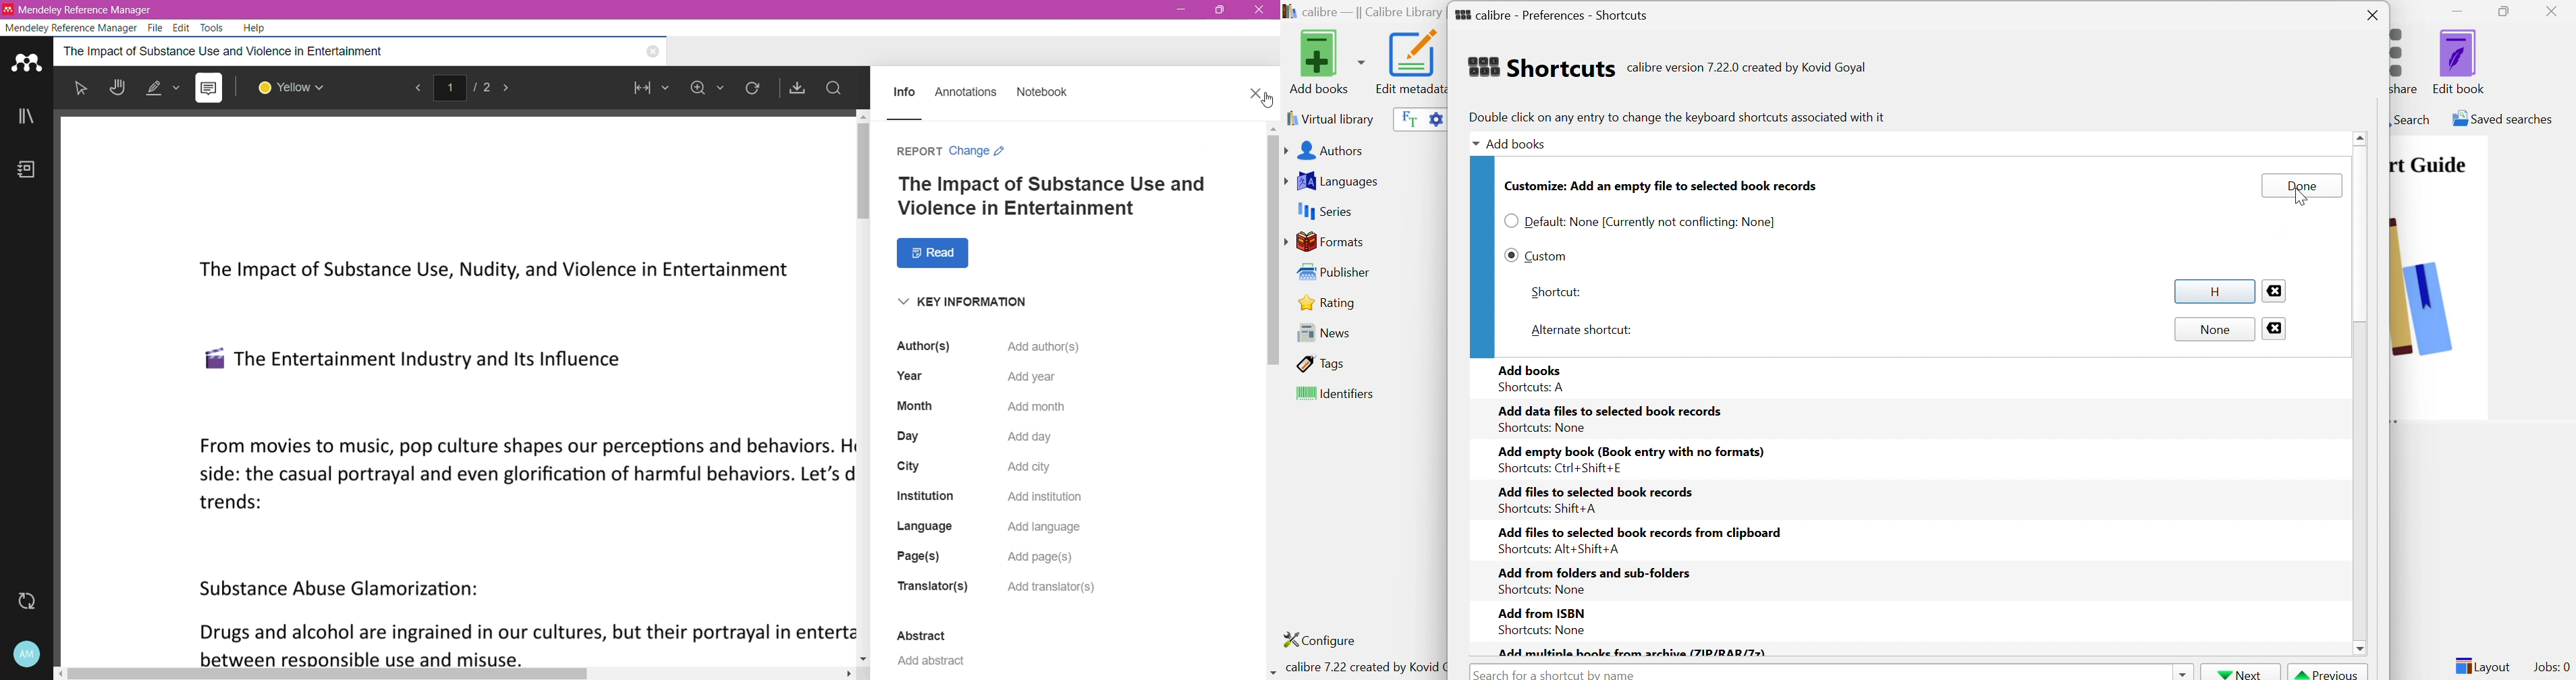  I want to click on Click to Add year, so click(1037, 377).